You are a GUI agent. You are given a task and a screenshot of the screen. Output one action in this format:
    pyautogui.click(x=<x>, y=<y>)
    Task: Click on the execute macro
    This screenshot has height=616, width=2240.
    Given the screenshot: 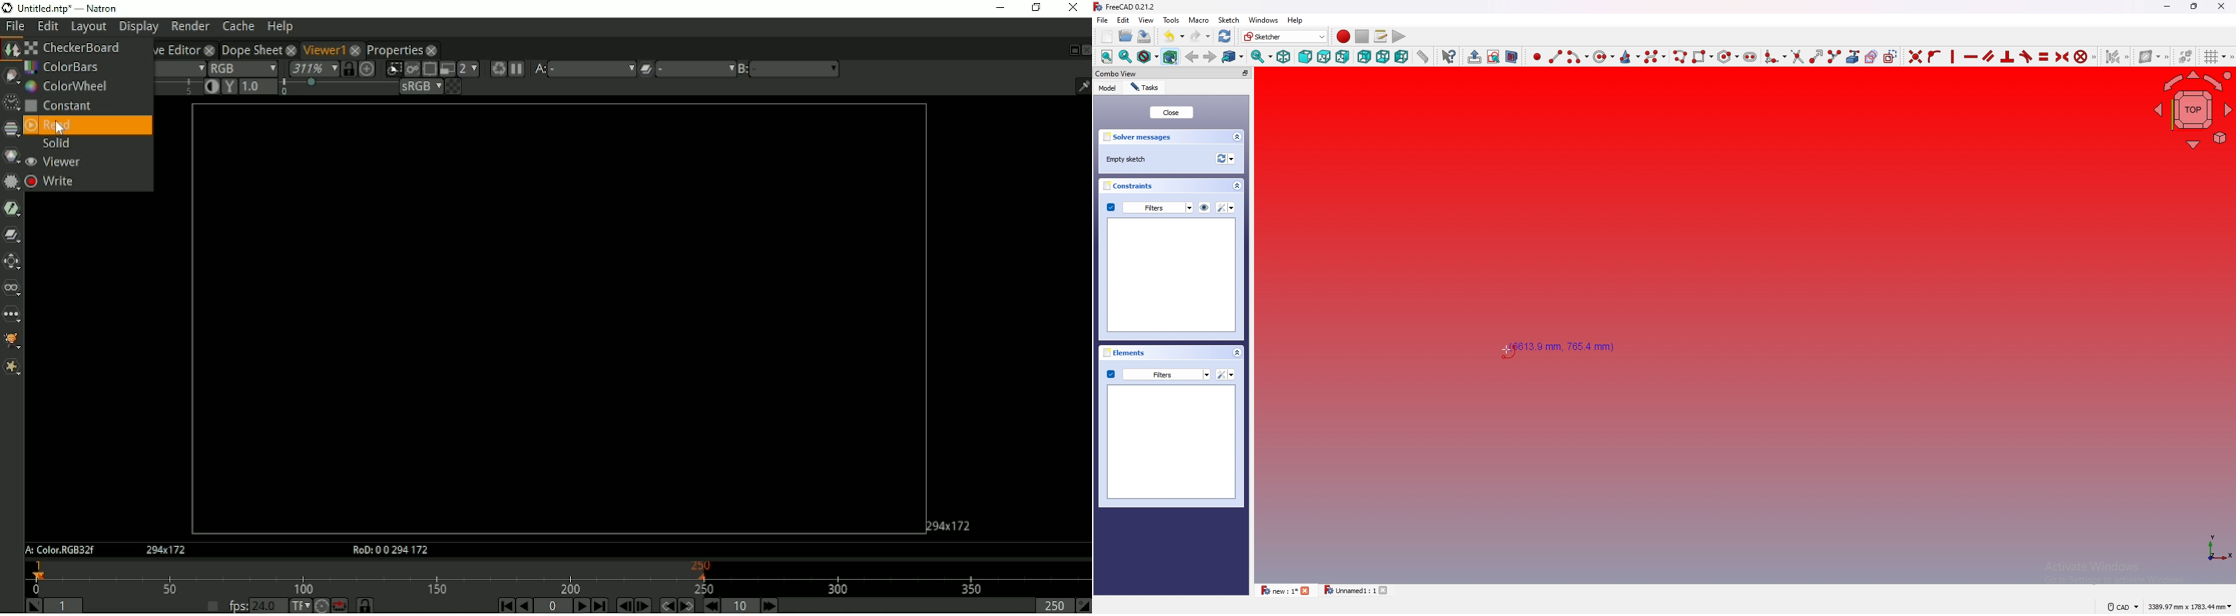 What is the action you would take?
    pyautogui.click(x=1399, y=36)
    